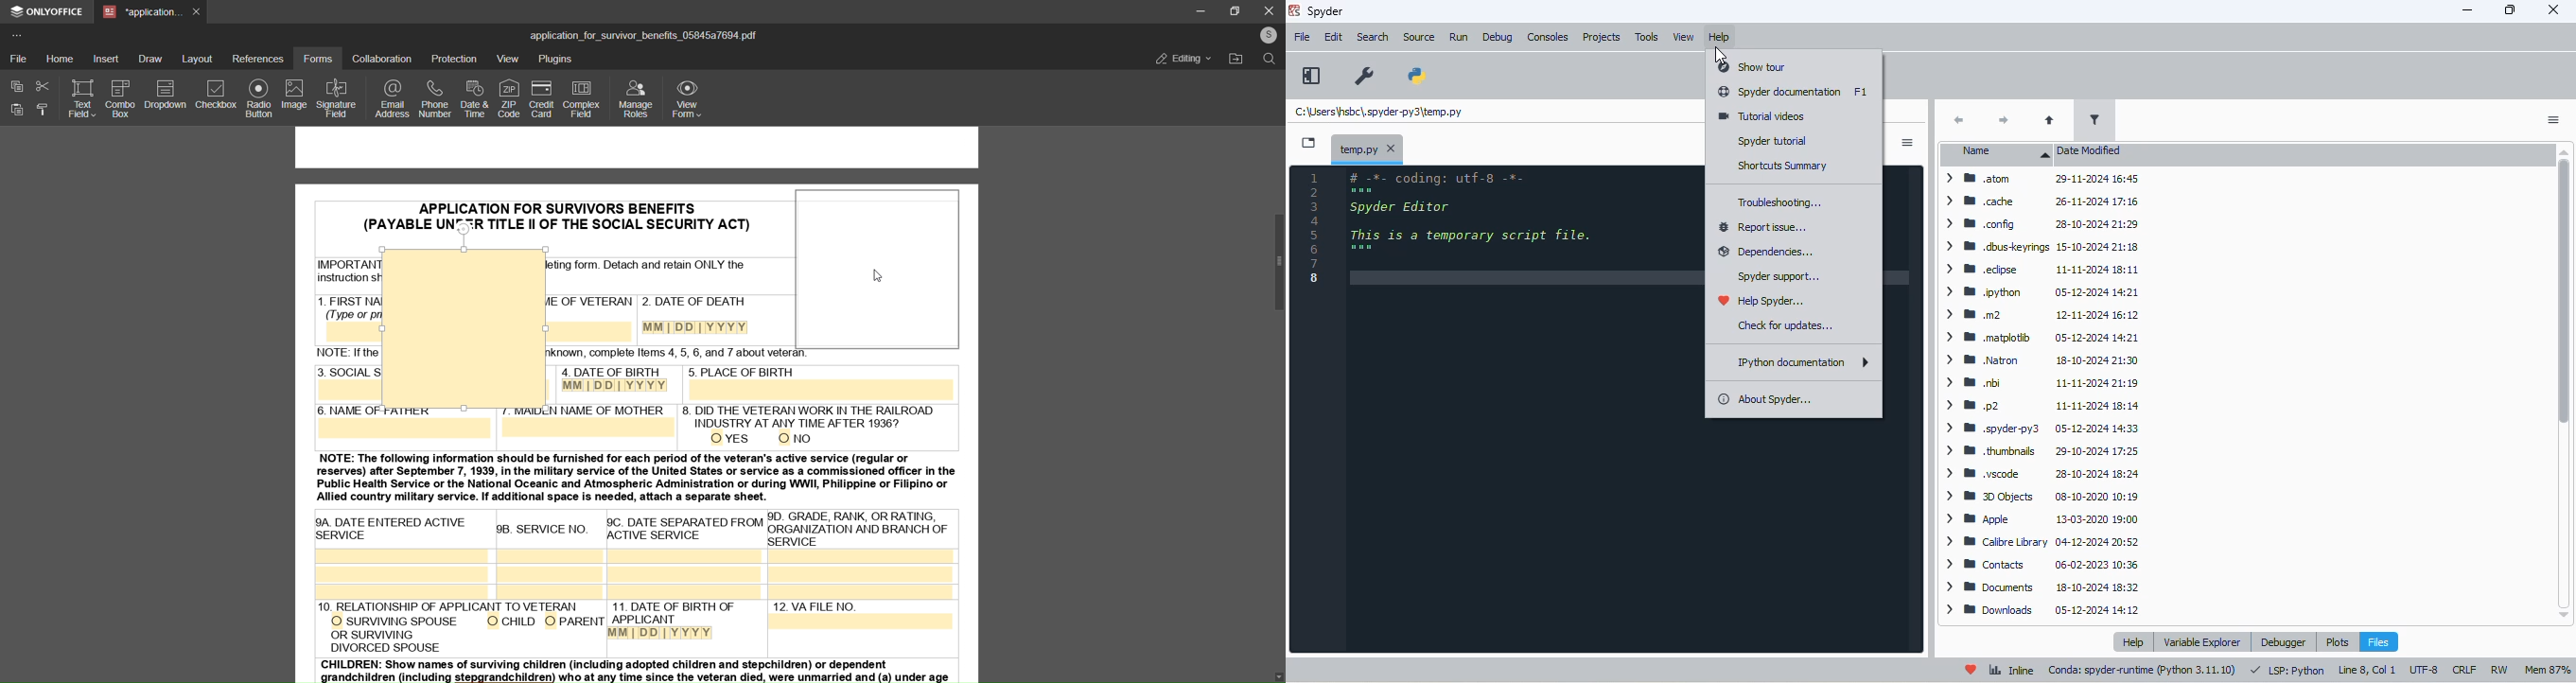 Image resolution: width=2576 pixels, height=700 pixels. Describe the element at coordinates (2338, 642) in the screenshot. I see `plots` at that location.